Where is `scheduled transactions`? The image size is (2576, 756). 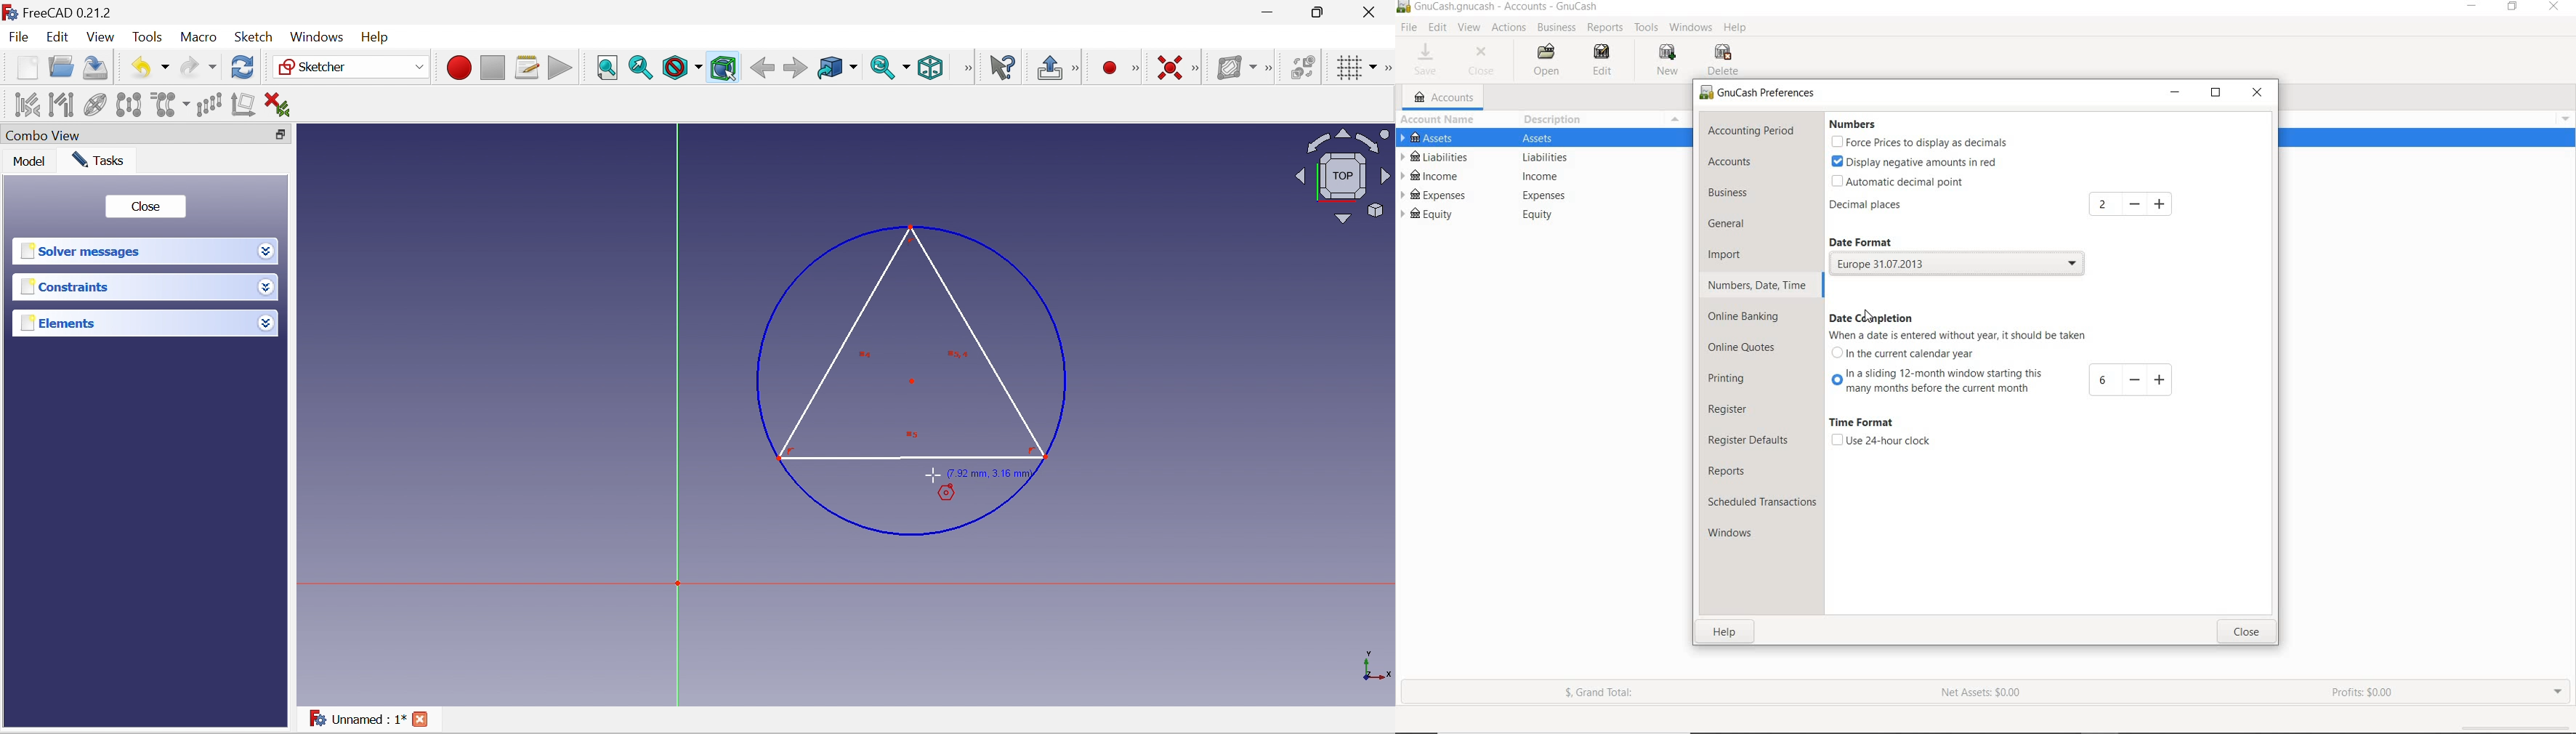
scheduled transactions is located at coordinates (1762, 504).